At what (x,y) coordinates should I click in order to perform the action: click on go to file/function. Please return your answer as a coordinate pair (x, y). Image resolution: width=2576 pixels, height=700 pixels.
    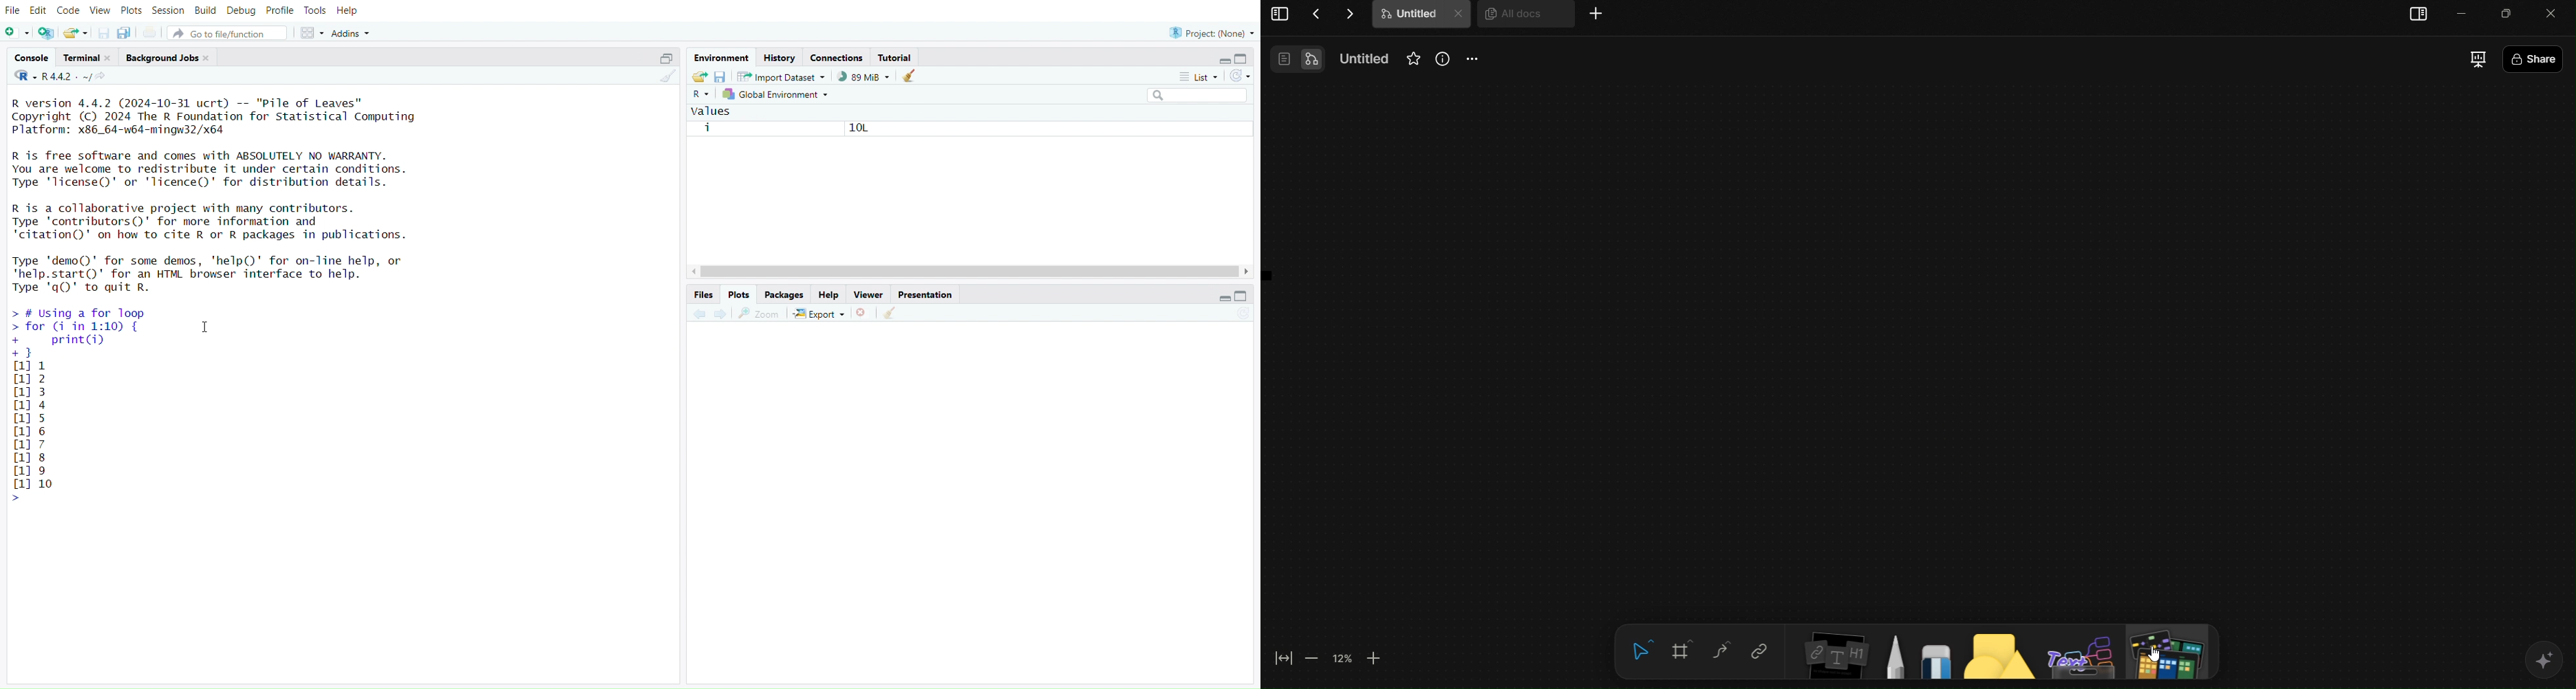
    Looking at the image, I should click on (227, 33).